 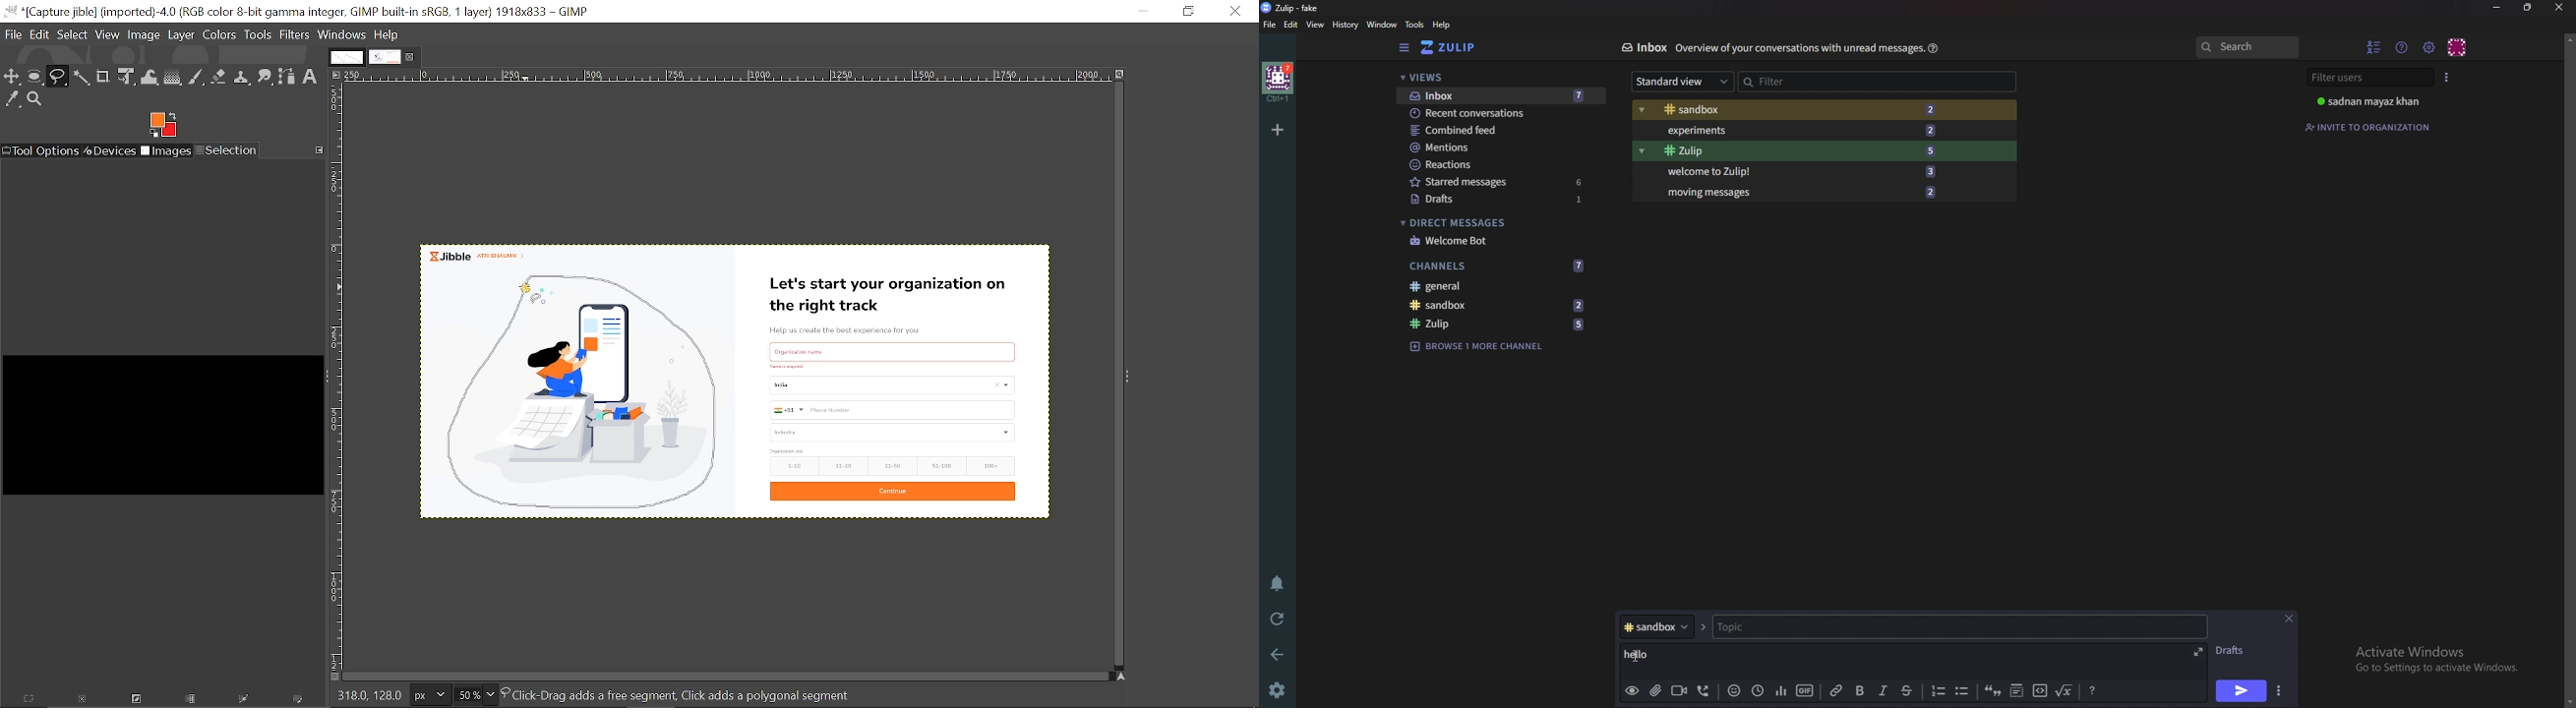 What do you see at coordinates (338, 378) in the screenshot?
I see `Vertical label` at bounding box center [338, 378].